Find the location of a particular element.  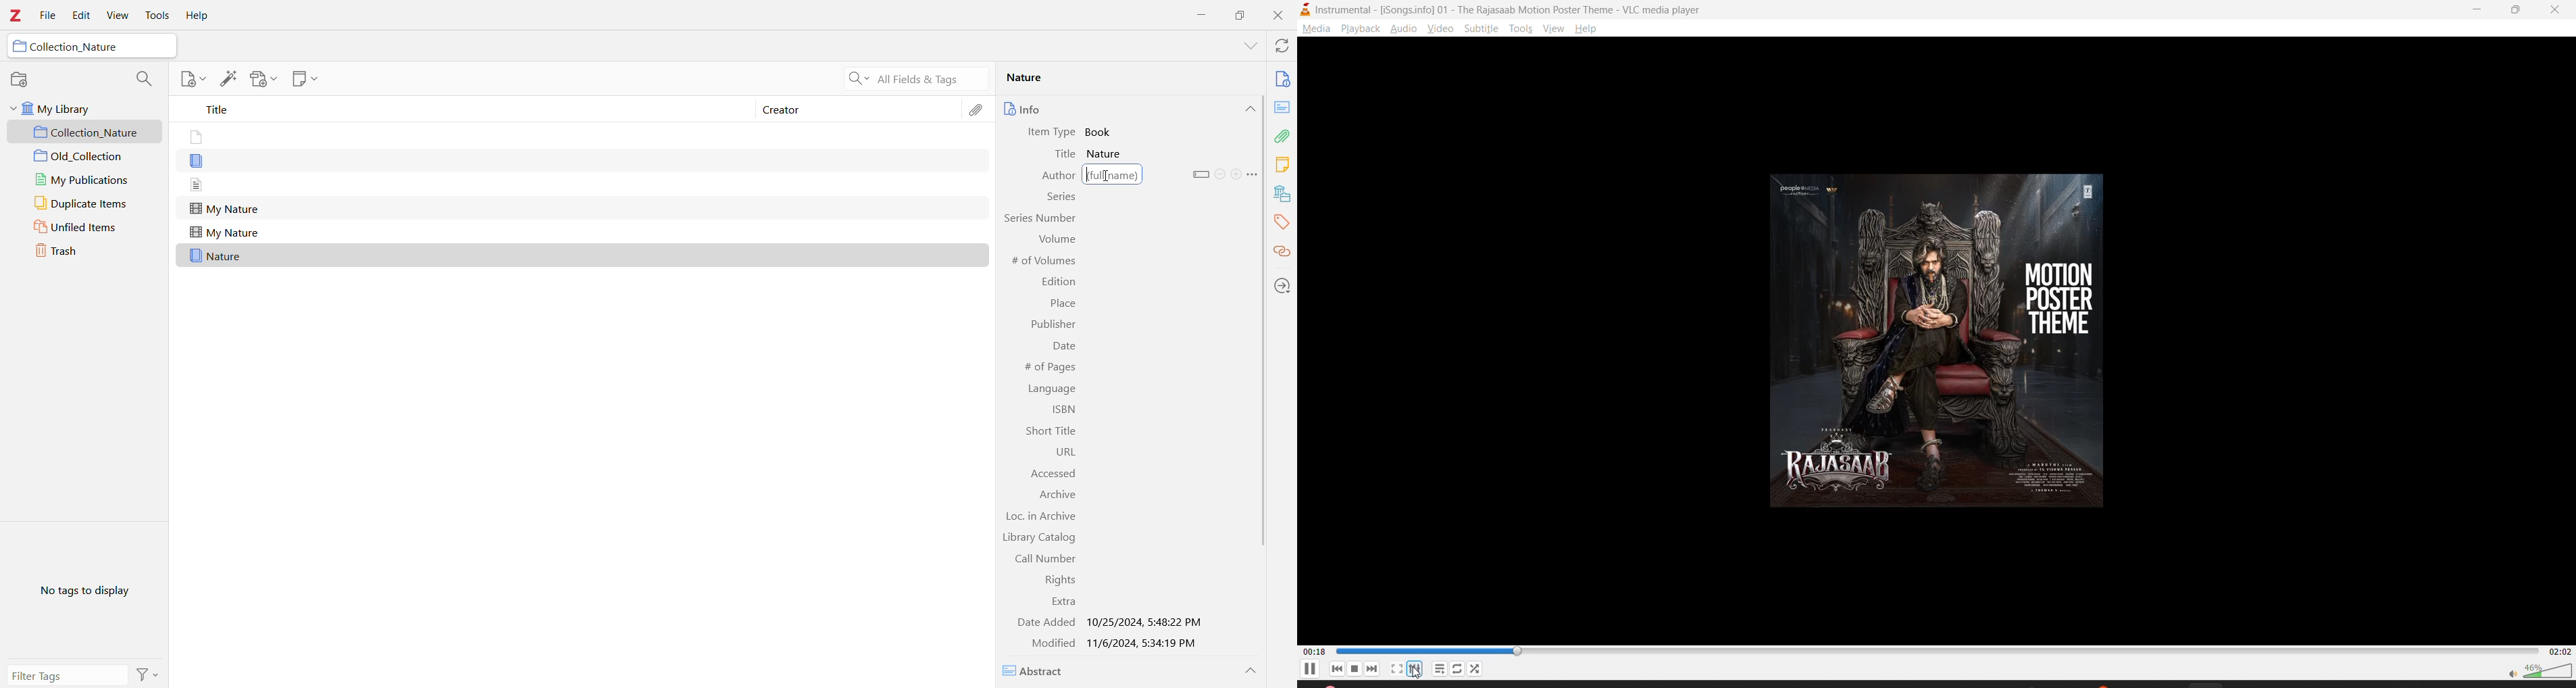

Extra is located at coordinates (1062, 602).